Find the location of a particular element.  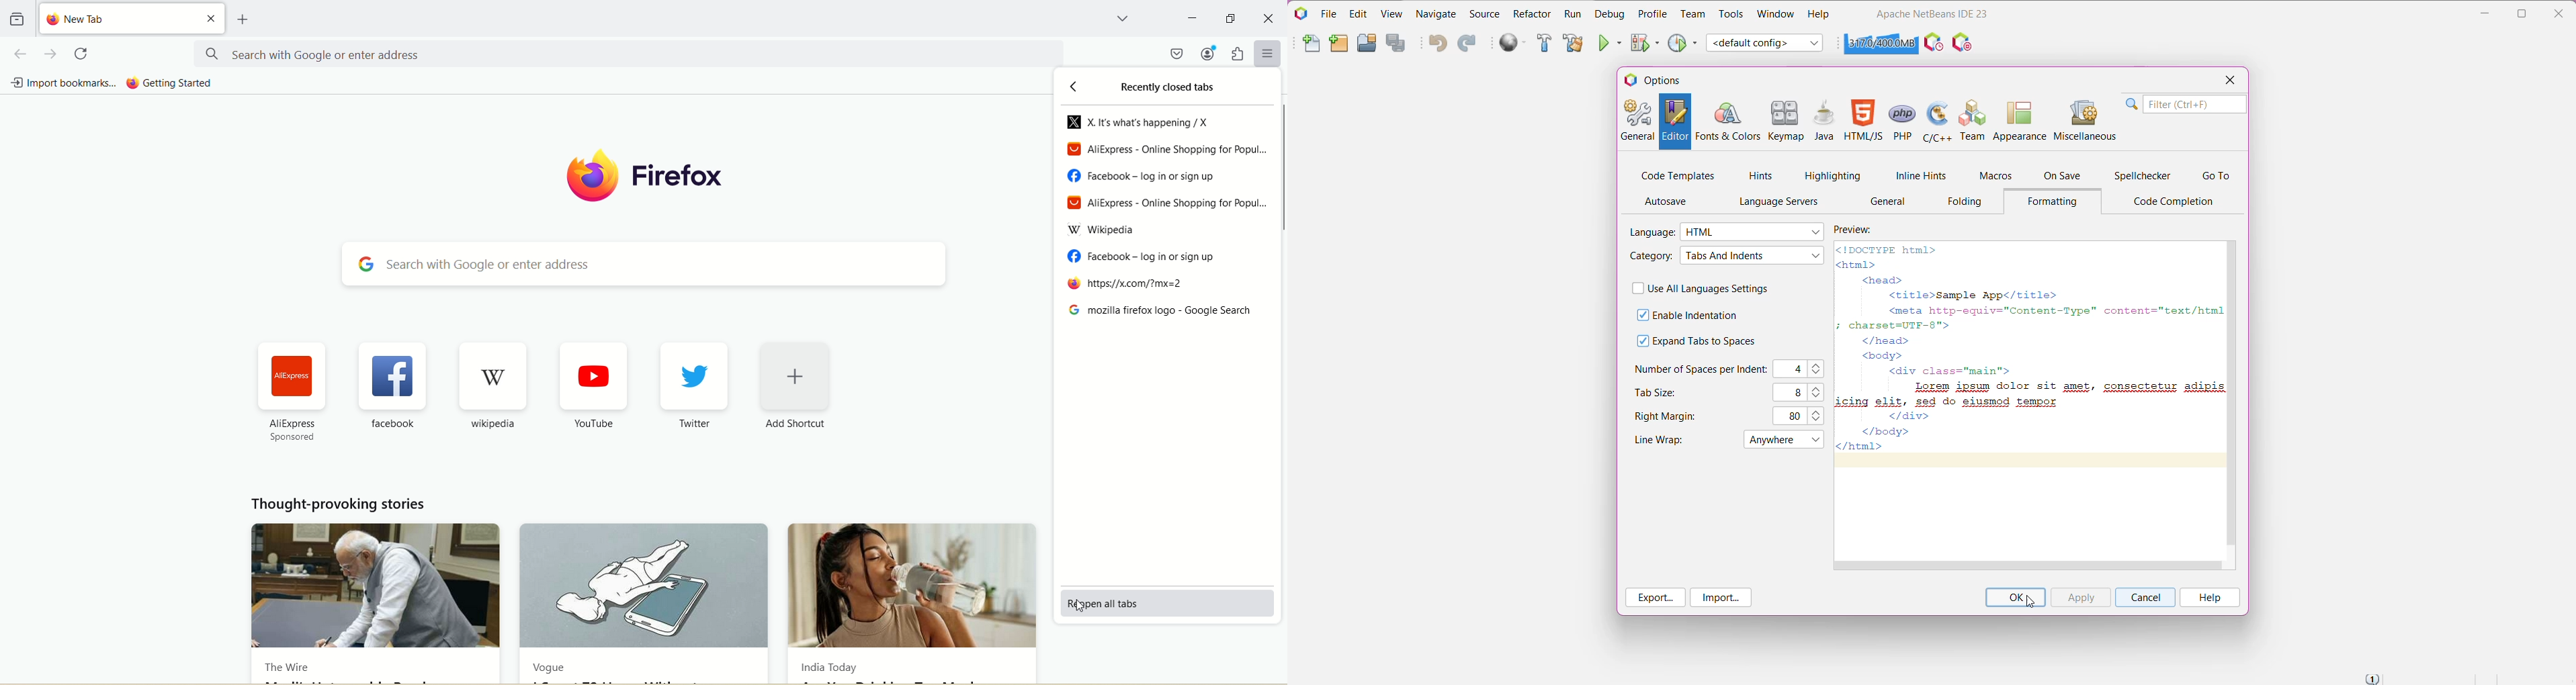

Preview is located at coordinates (1861, 229).